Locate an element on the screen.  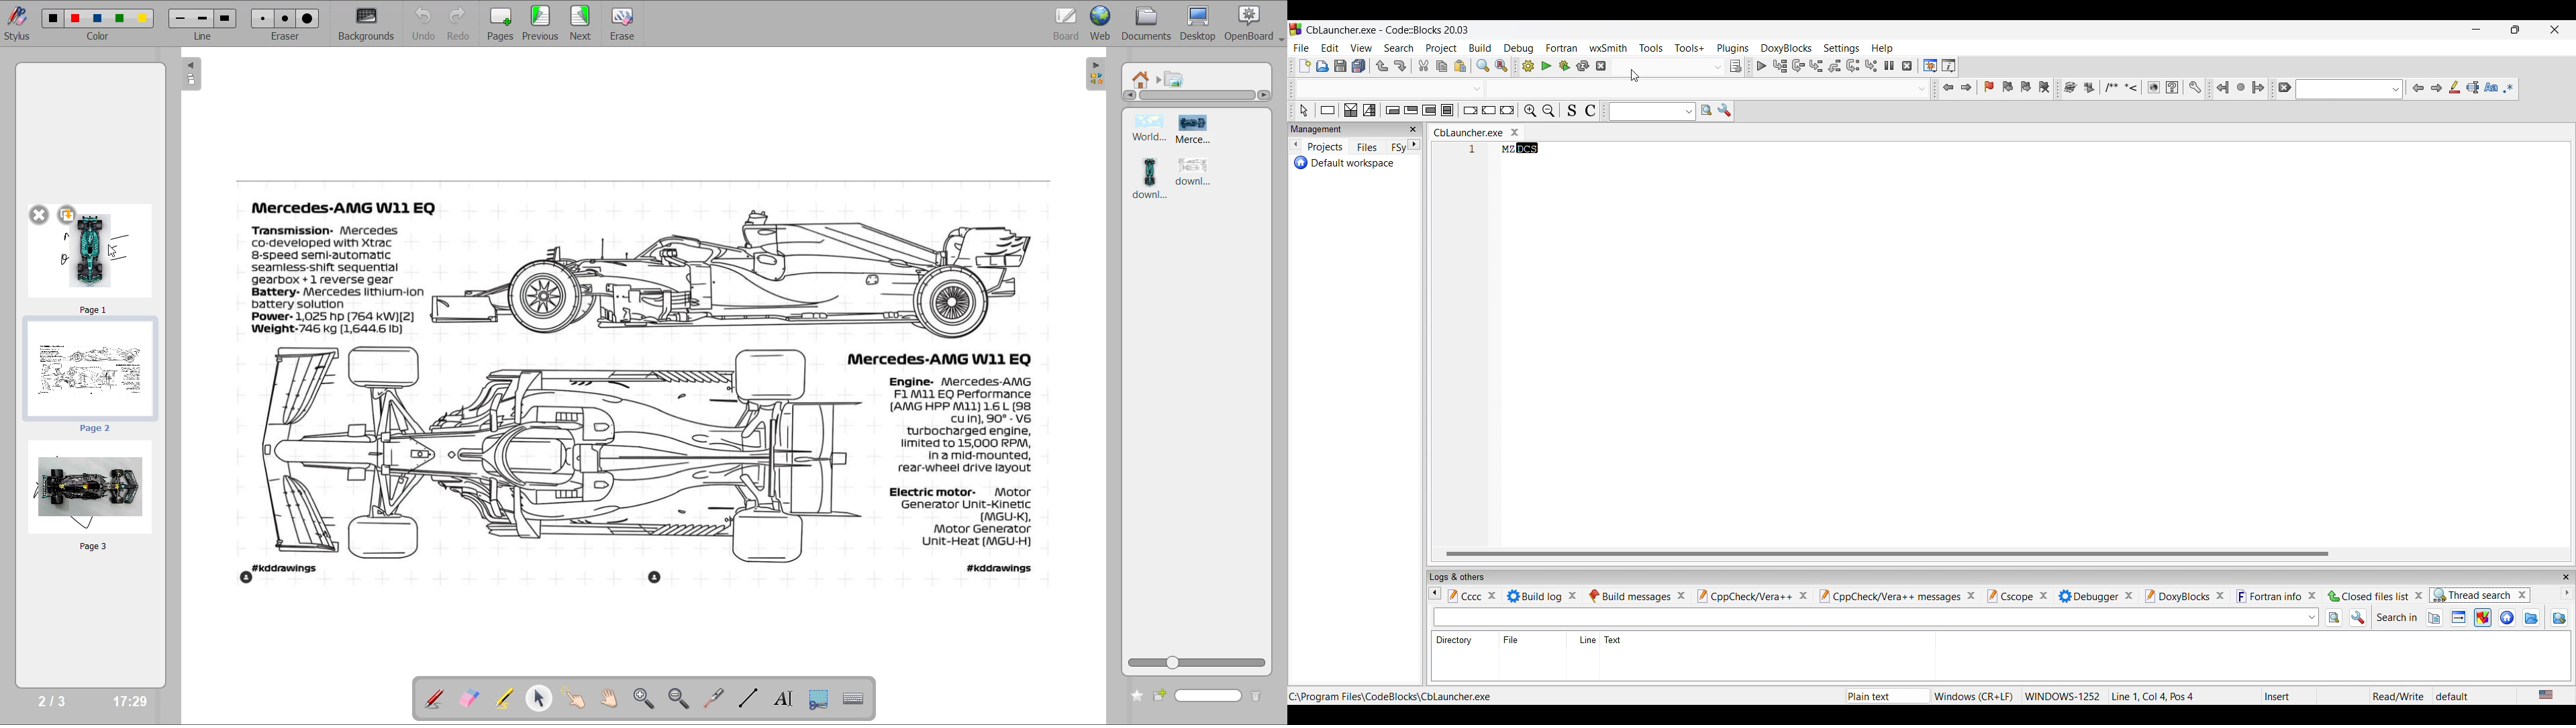
Debug menu is located at coordinates (1519, 49).